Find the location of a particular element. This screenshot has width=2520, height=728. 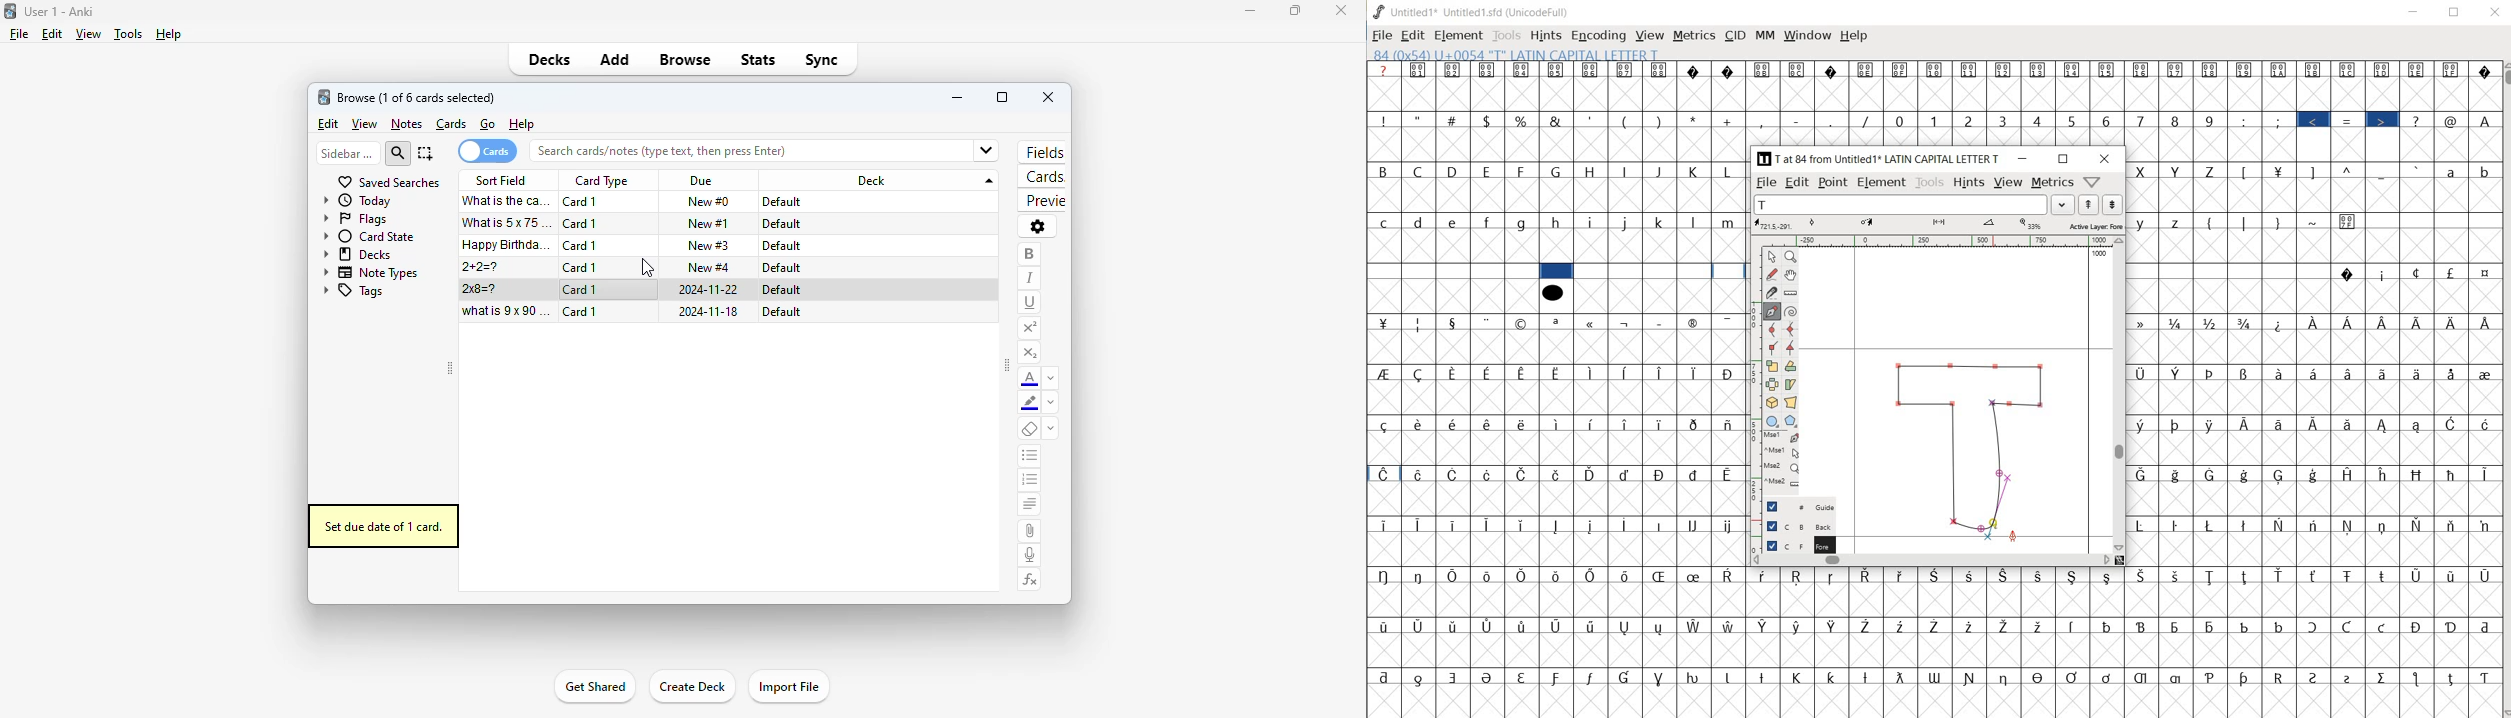

change color is located at coordinates (1051, 404).